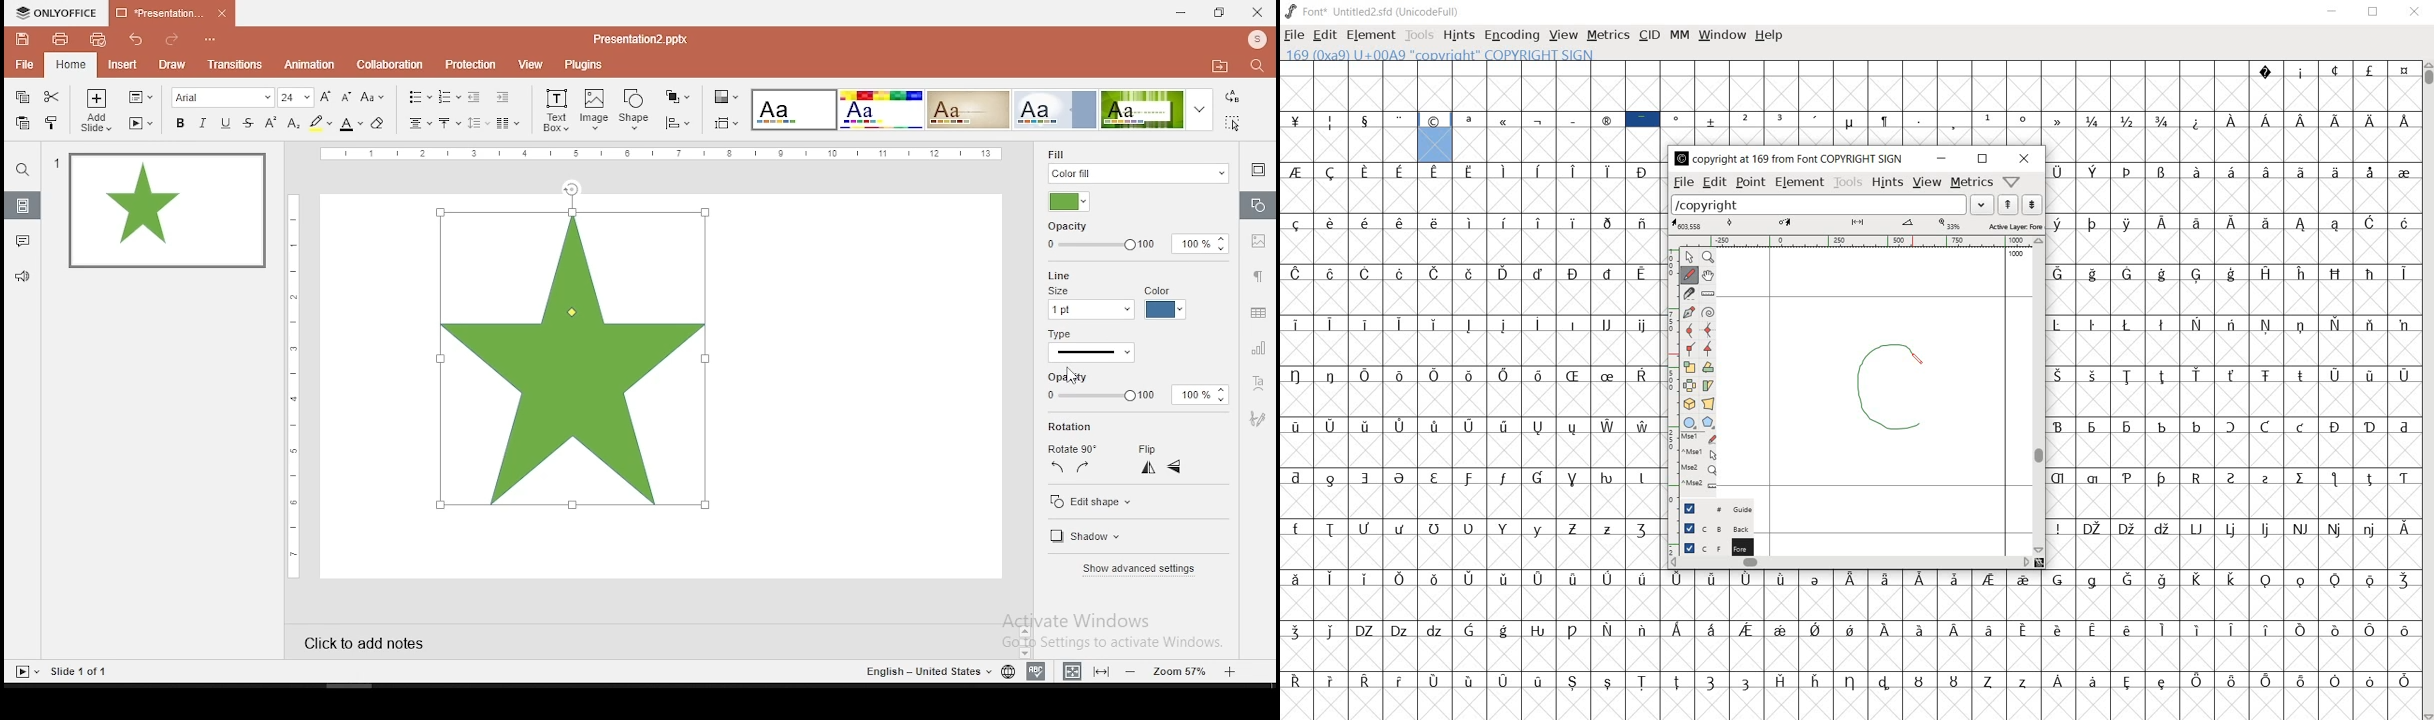 The width and height of the screenshot is (2436, 728). Describe the element at coordinates (1137, 391) in the screenshot. I see `opacity` at that location.